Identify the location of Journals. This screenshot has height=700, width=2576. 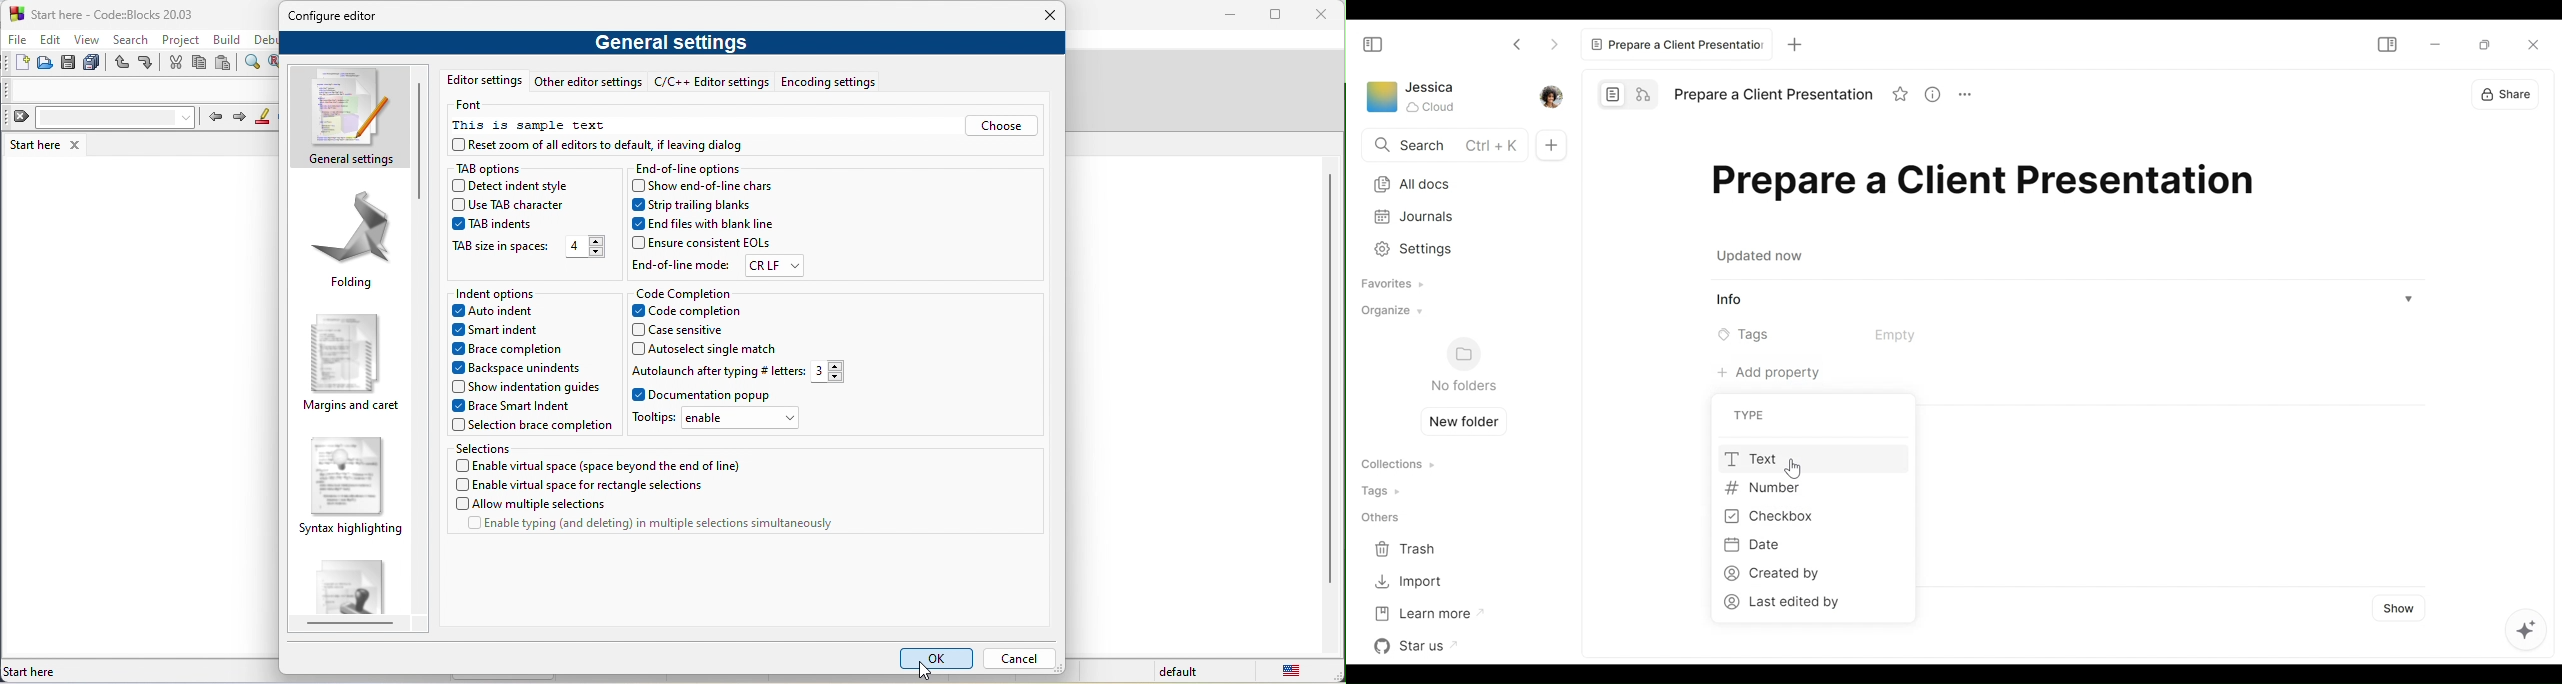
(1455, 217).